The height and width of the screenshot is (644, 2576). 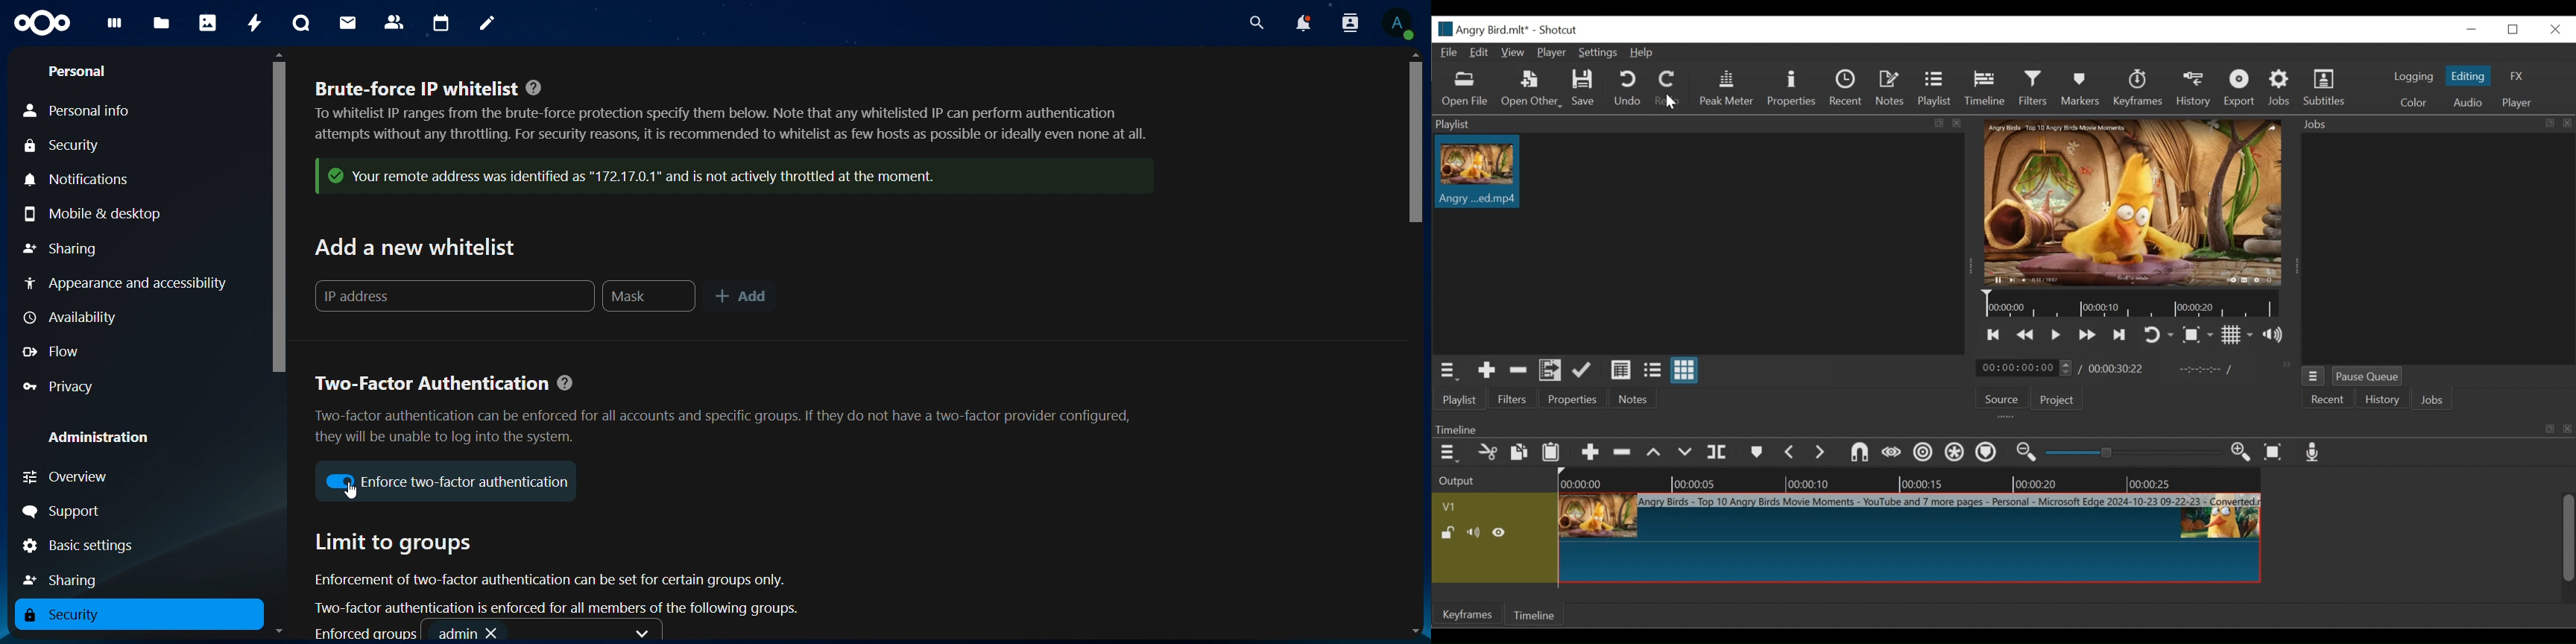 What do you see at coordinates (280, 346) in the screenshot?
I see `Scrollbar` at bounding box center [280, 346].